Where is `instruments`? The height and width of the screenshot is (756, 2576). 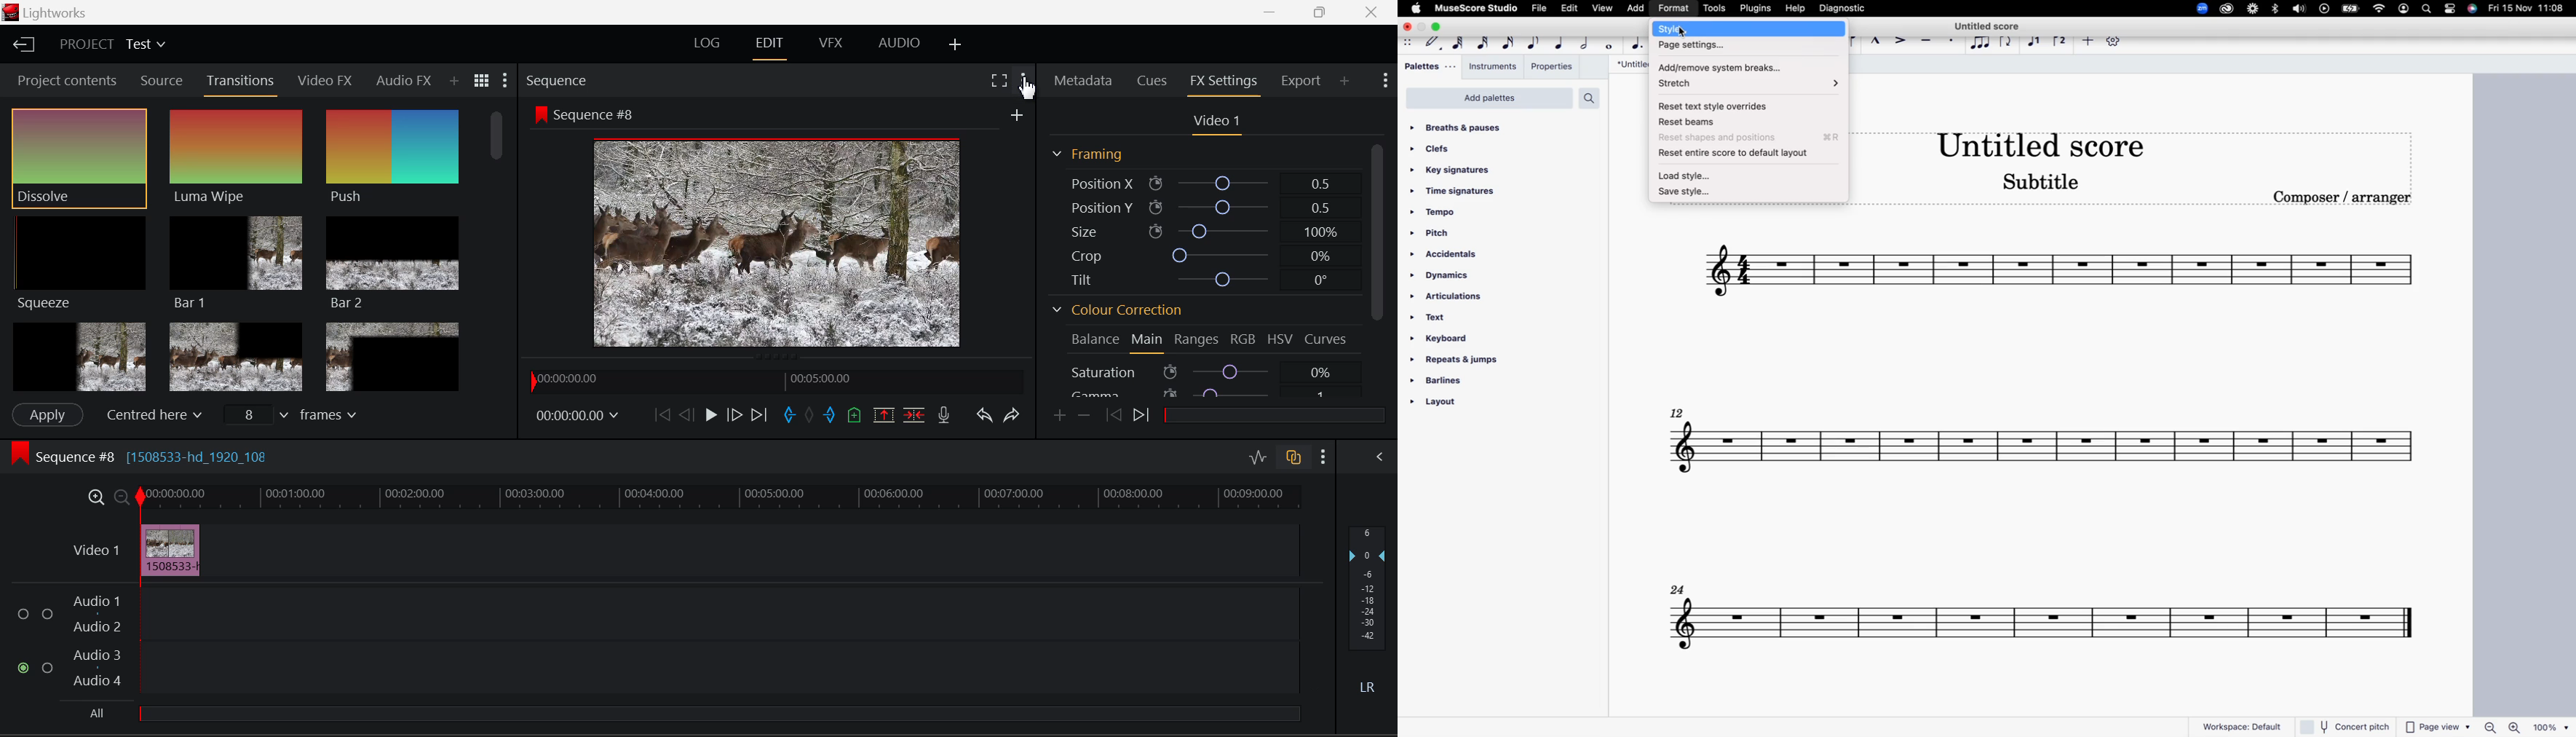
instruments is located at coordinates (1494, 67).